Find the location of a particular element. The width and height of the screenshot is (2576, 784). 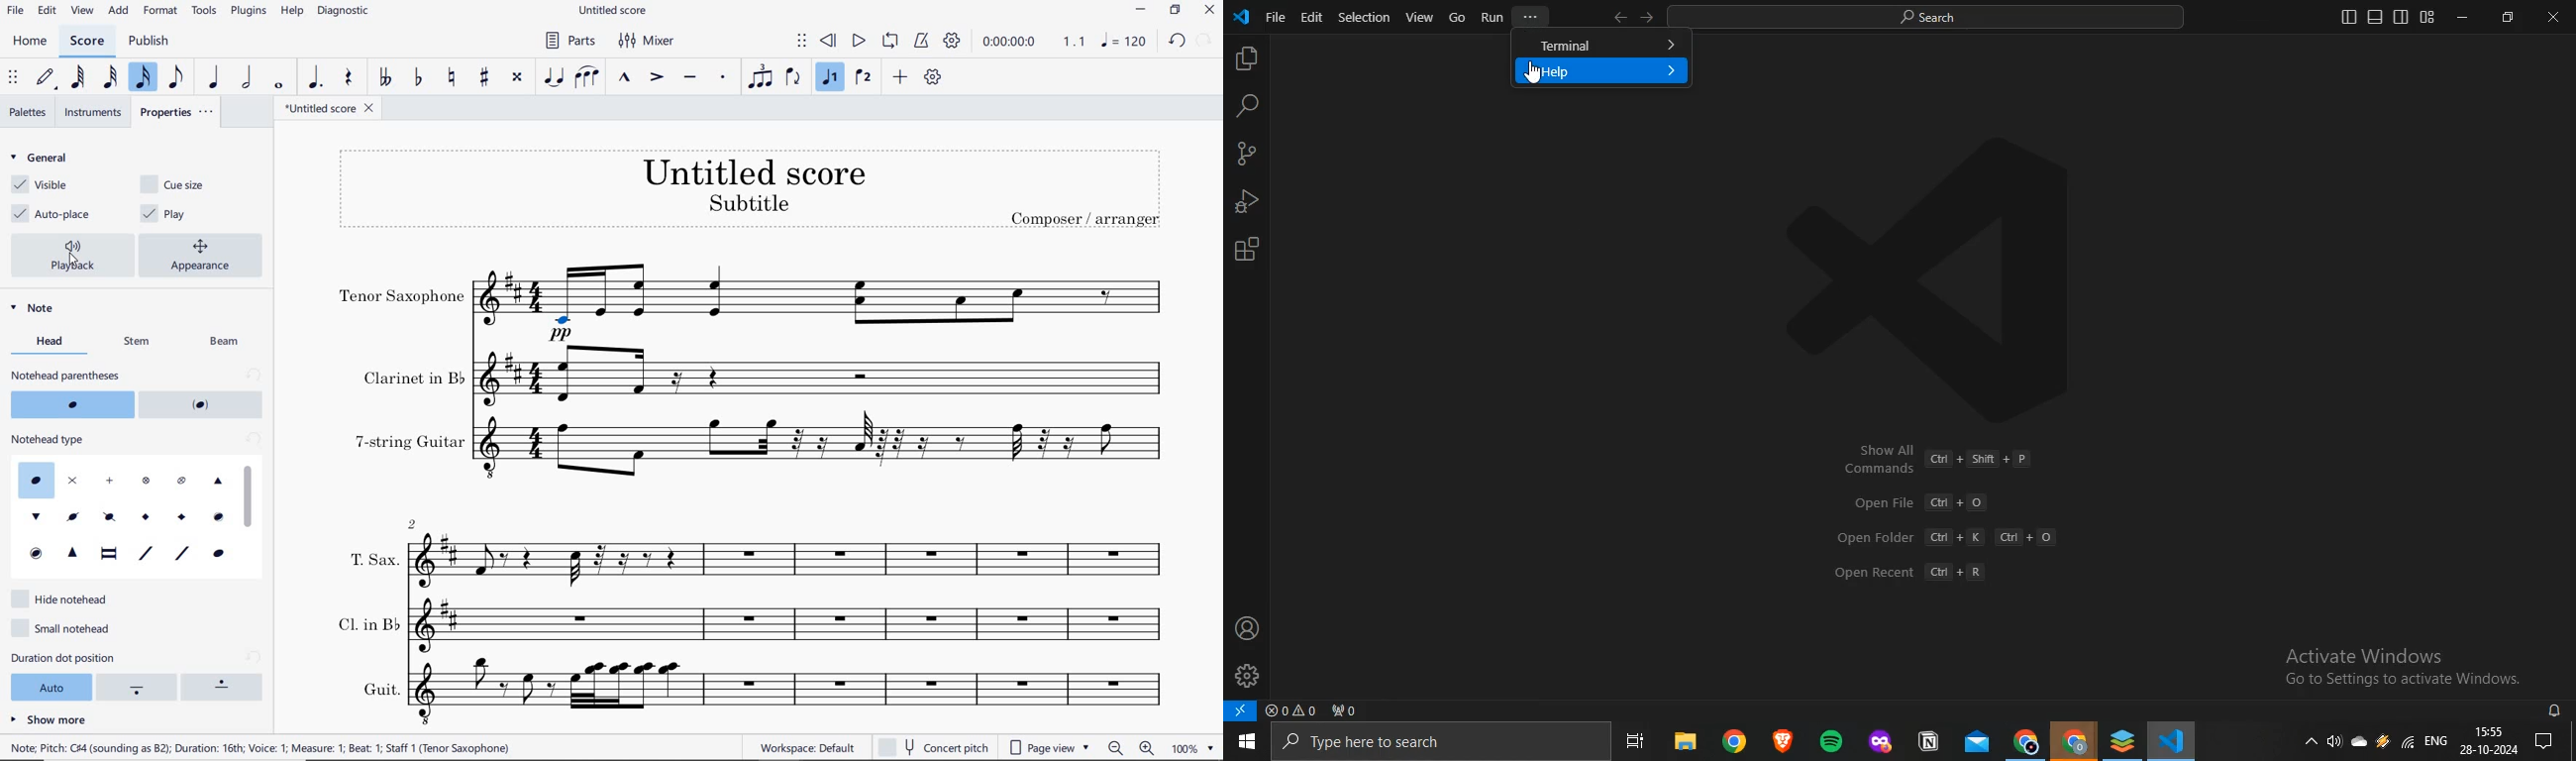

SLUR is located at coordinates (589, 78).